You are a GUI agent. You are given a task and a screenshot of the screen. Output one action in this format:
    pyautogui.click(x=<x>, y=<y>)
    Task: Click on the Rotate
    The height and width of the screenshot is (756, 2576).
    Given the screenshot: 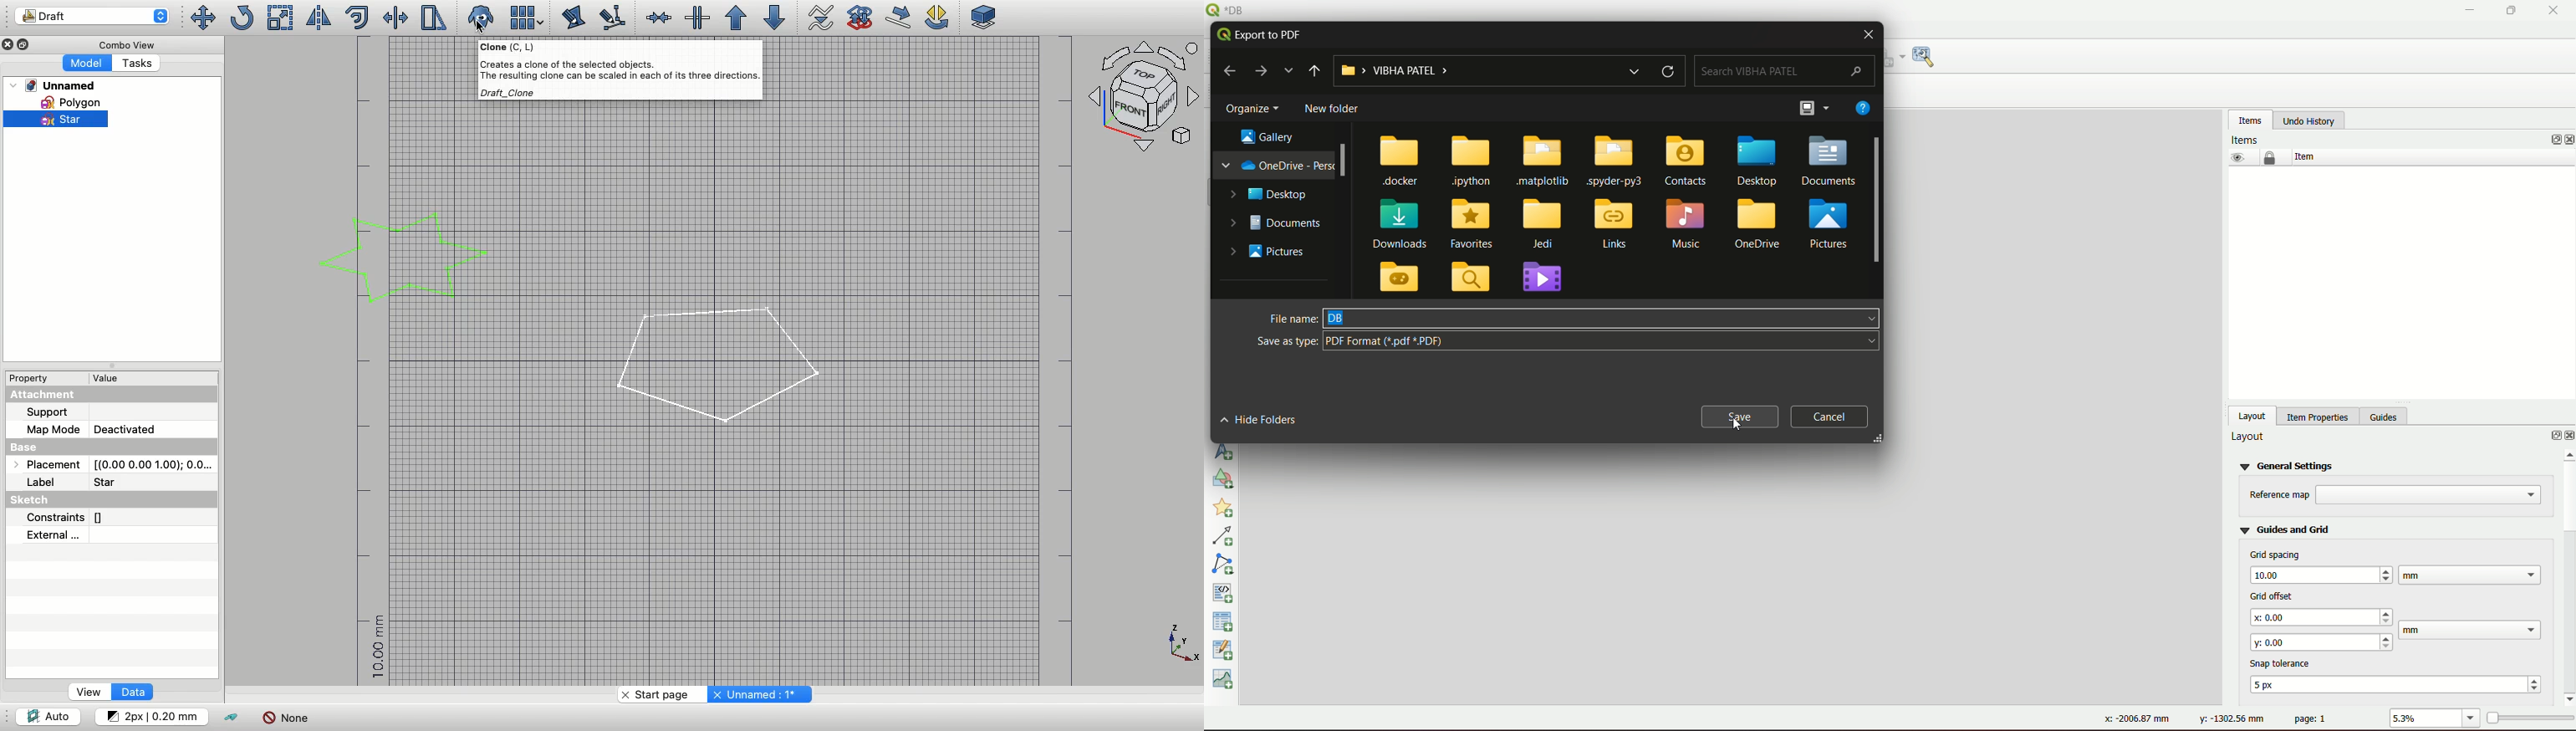 What is the action you would take?
    pyautogui.click(x=241, y=18)
    